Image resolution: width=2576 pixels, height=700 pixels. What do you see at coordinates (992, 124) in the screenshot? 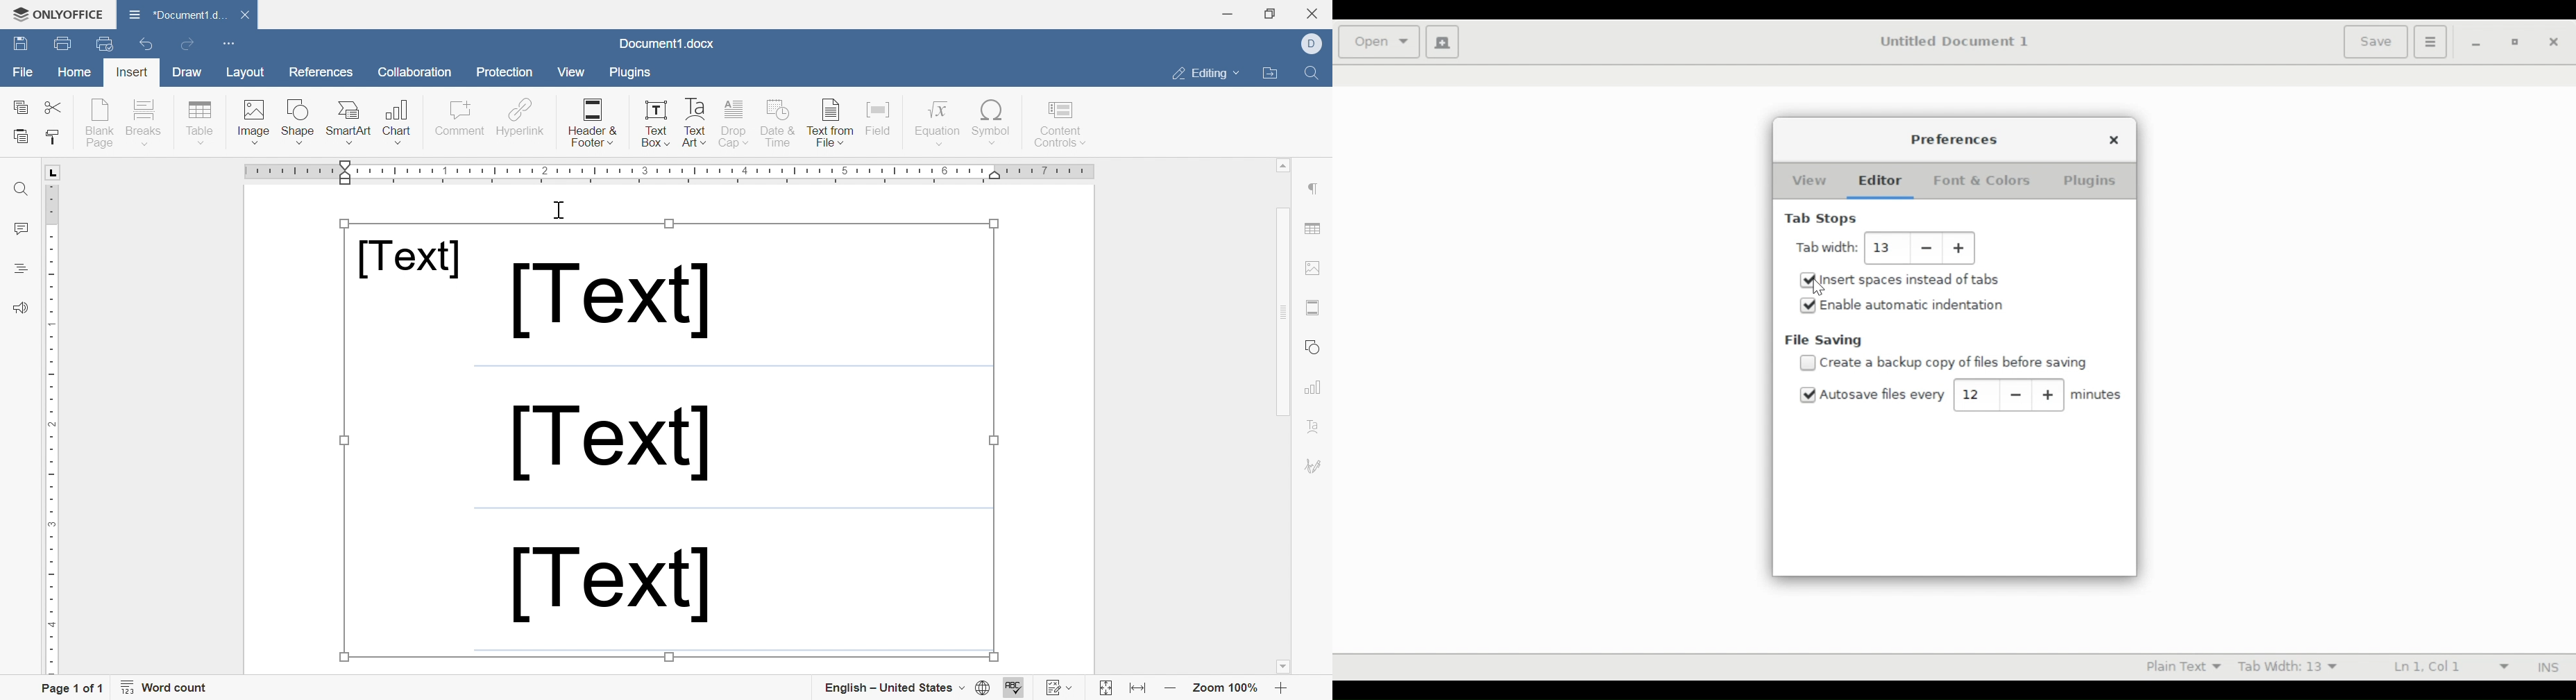
I see `Symbol` at bounding box center [992, 124].